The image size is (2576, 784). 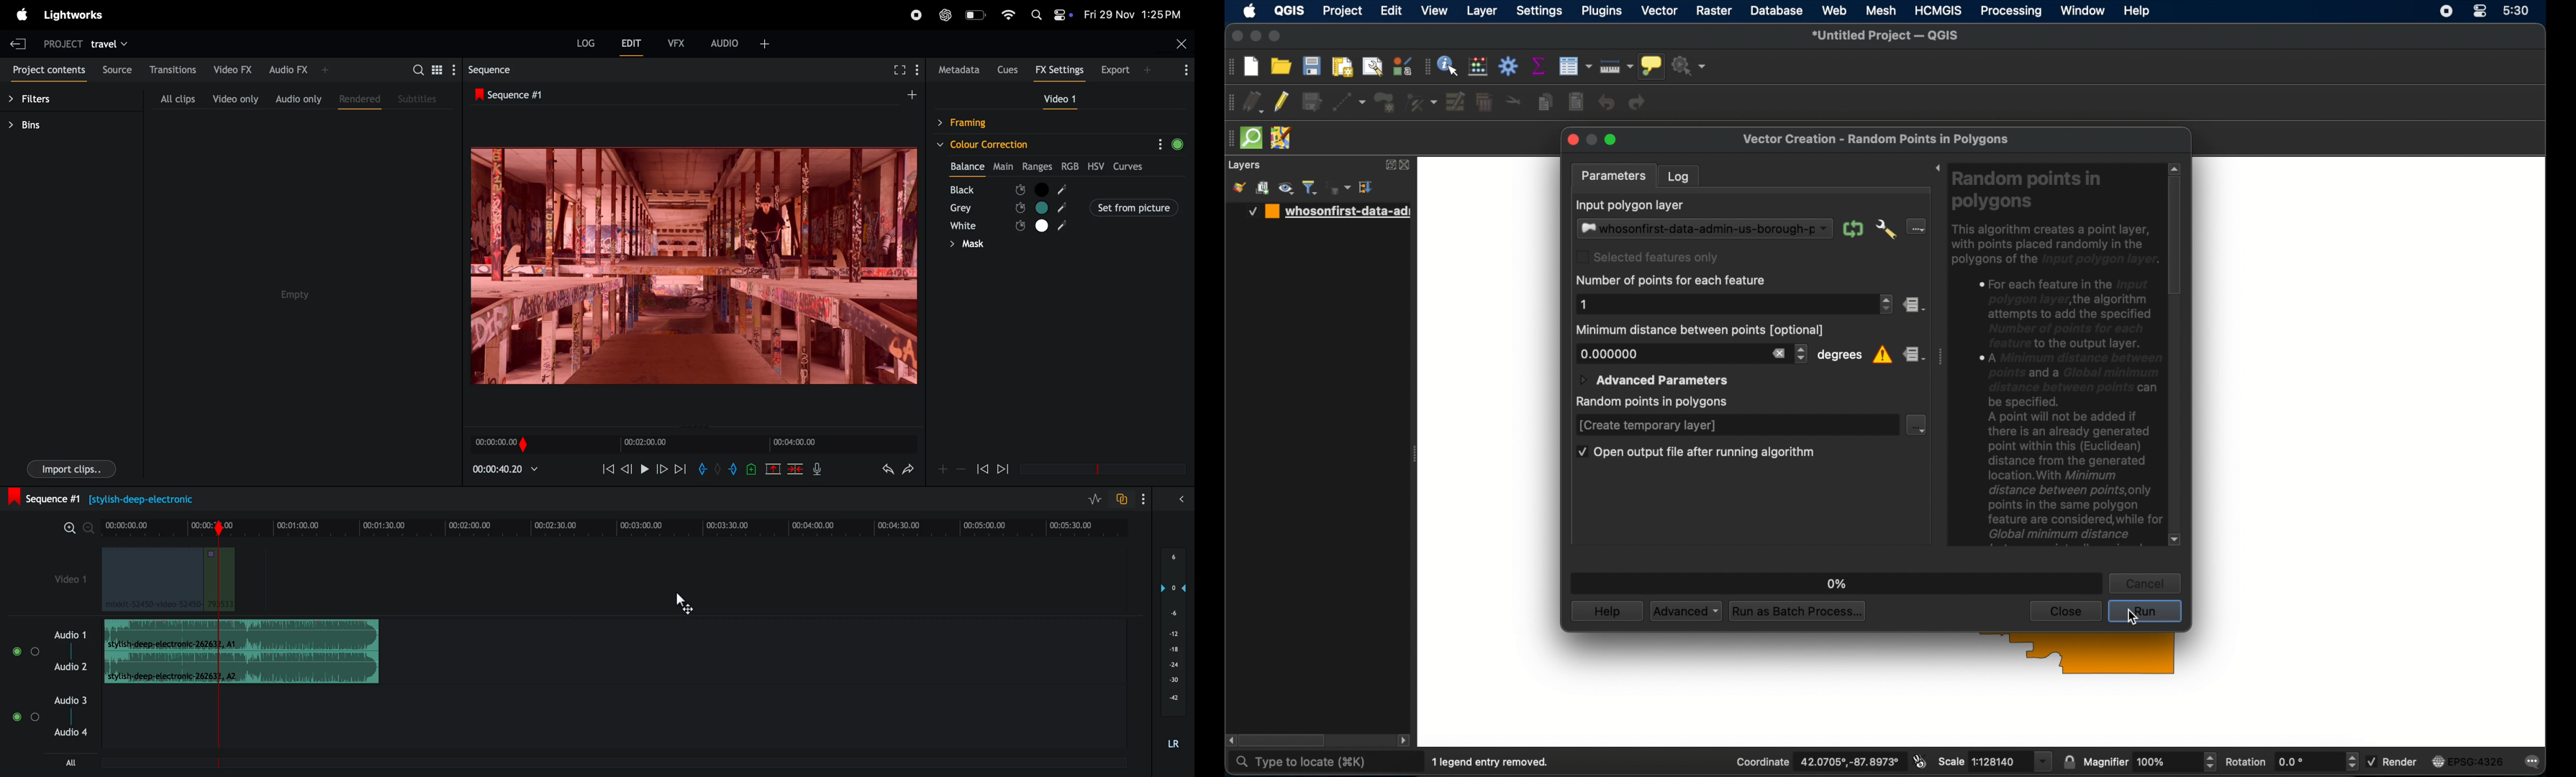 What do you see at coordinates (117, 69) in the screenshot?
I see `source` at bounding box center [117, 69].